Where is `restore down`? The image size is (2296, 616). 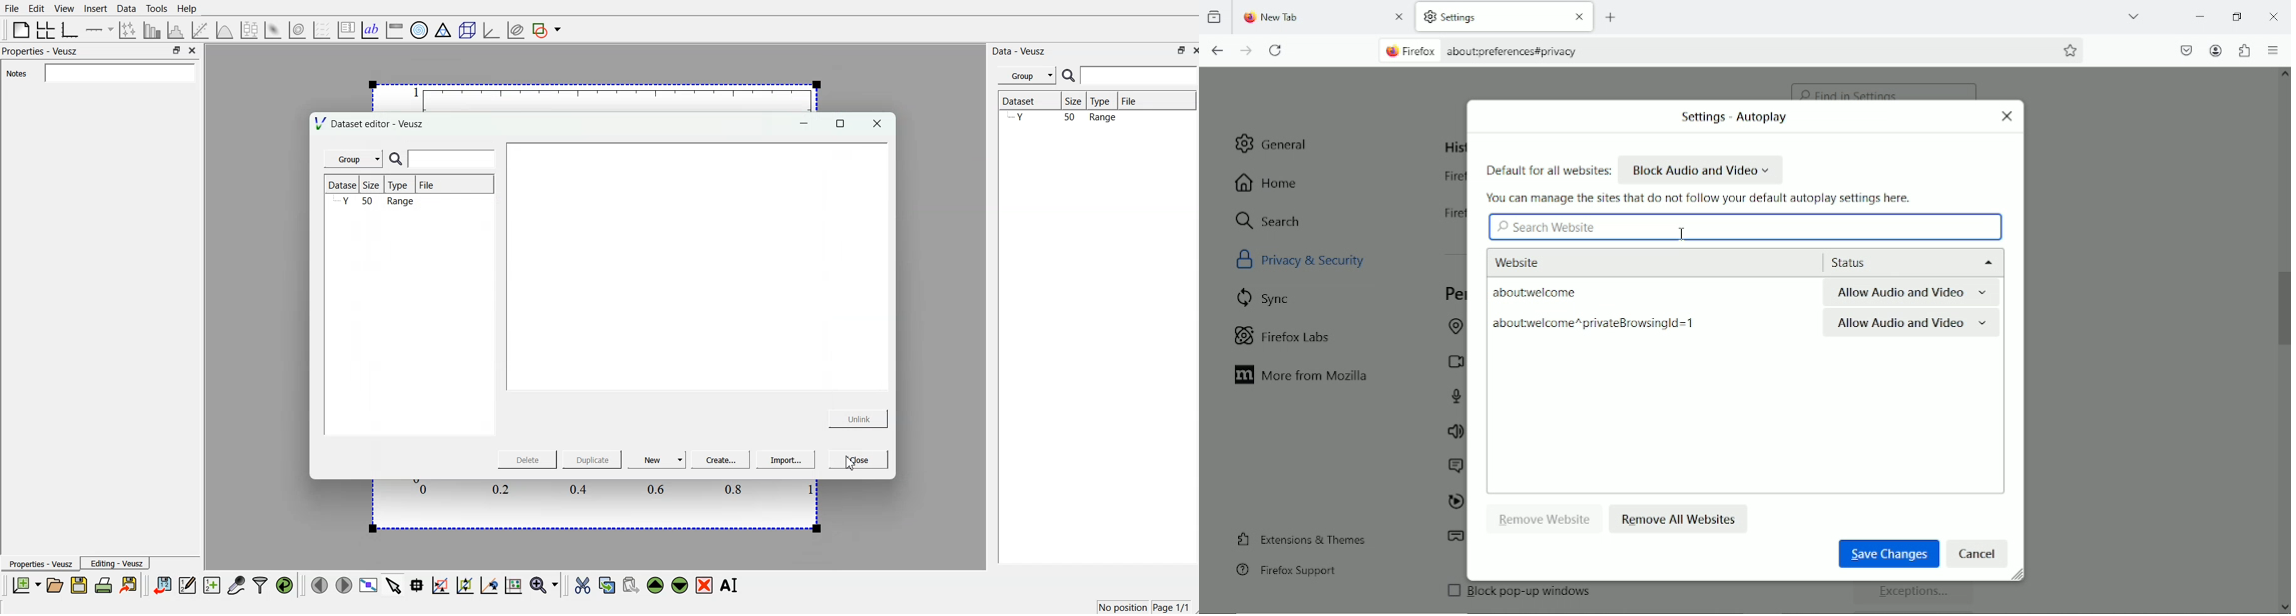 restore down is located at coordinates (2237, 14).